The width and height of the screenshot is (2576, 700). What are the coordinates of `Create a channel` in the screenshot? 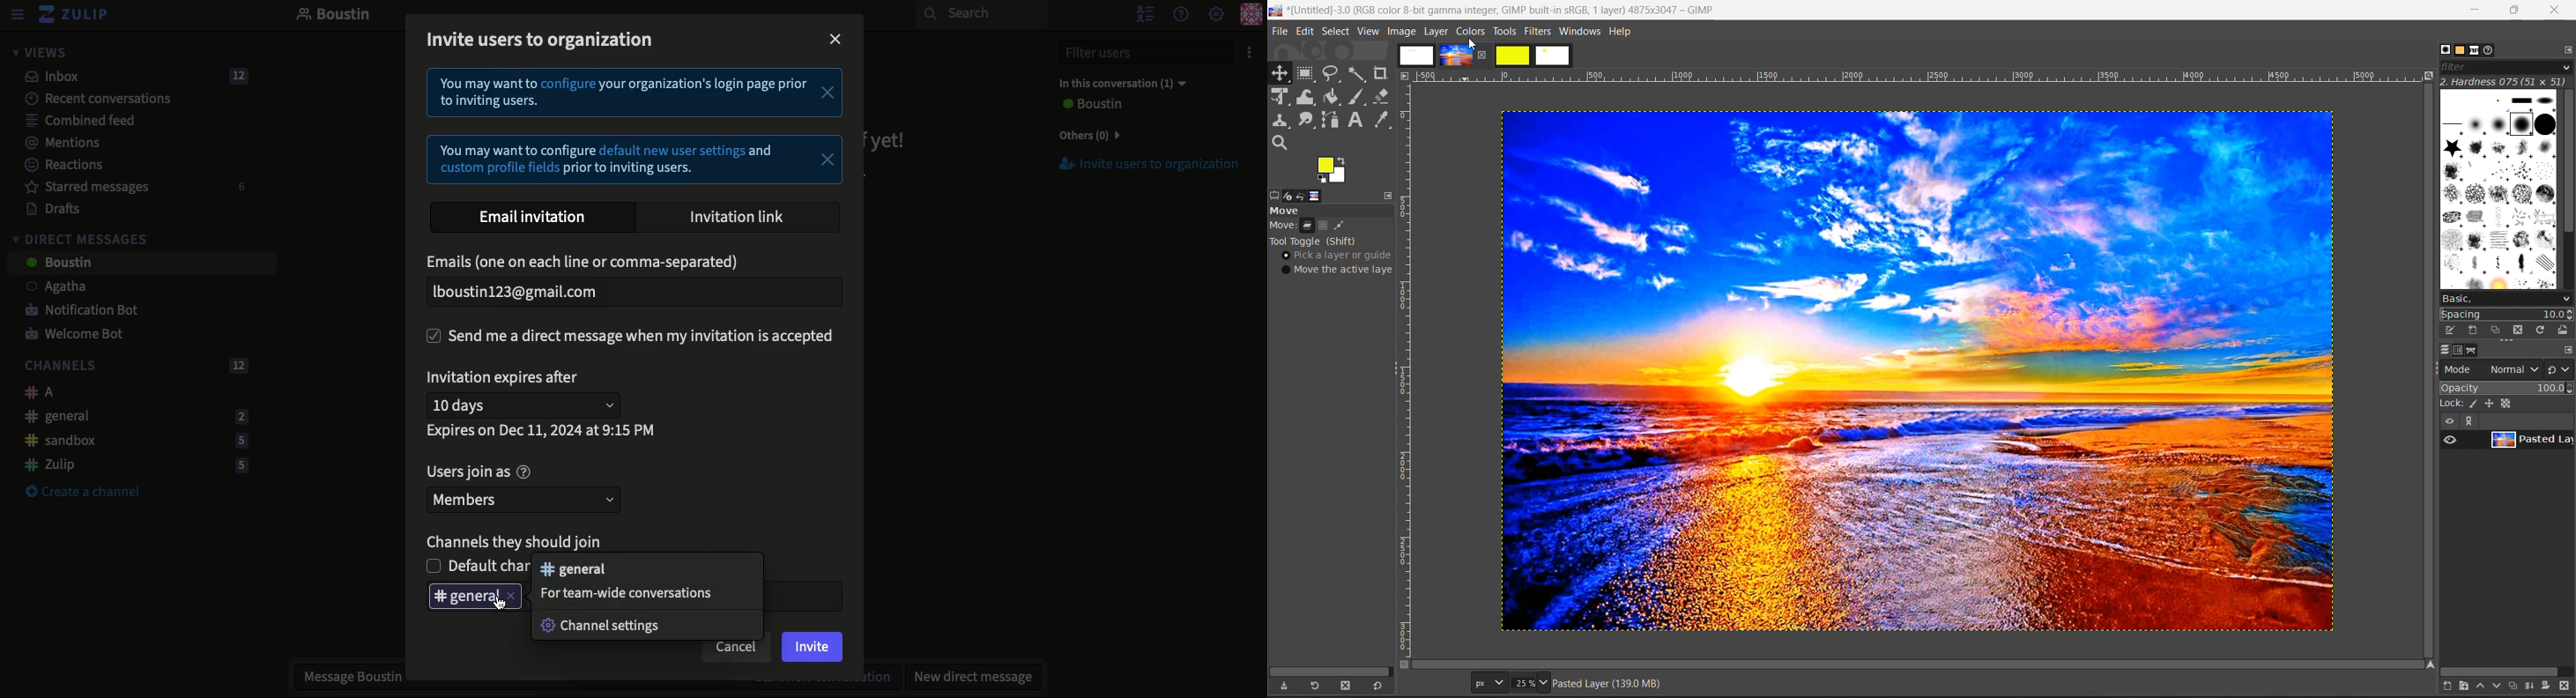 It's located at (83, 493).